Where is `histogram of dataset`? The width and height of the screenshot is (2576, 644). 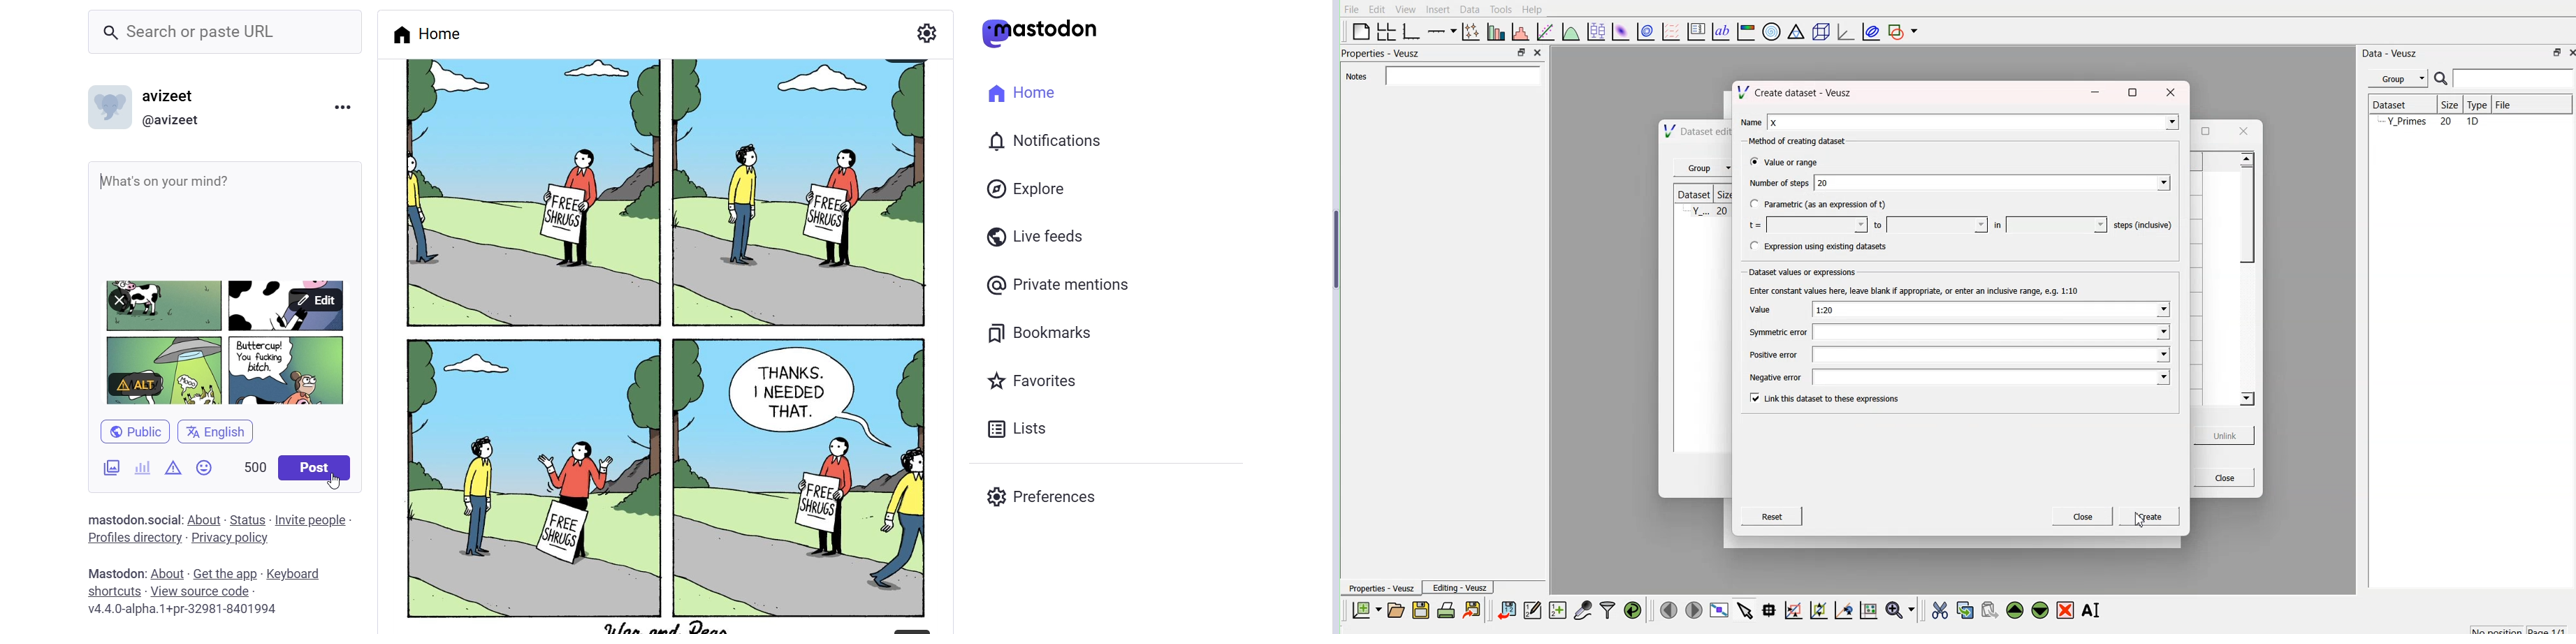 histogram of dataset is located at coordinates (1520, 32).